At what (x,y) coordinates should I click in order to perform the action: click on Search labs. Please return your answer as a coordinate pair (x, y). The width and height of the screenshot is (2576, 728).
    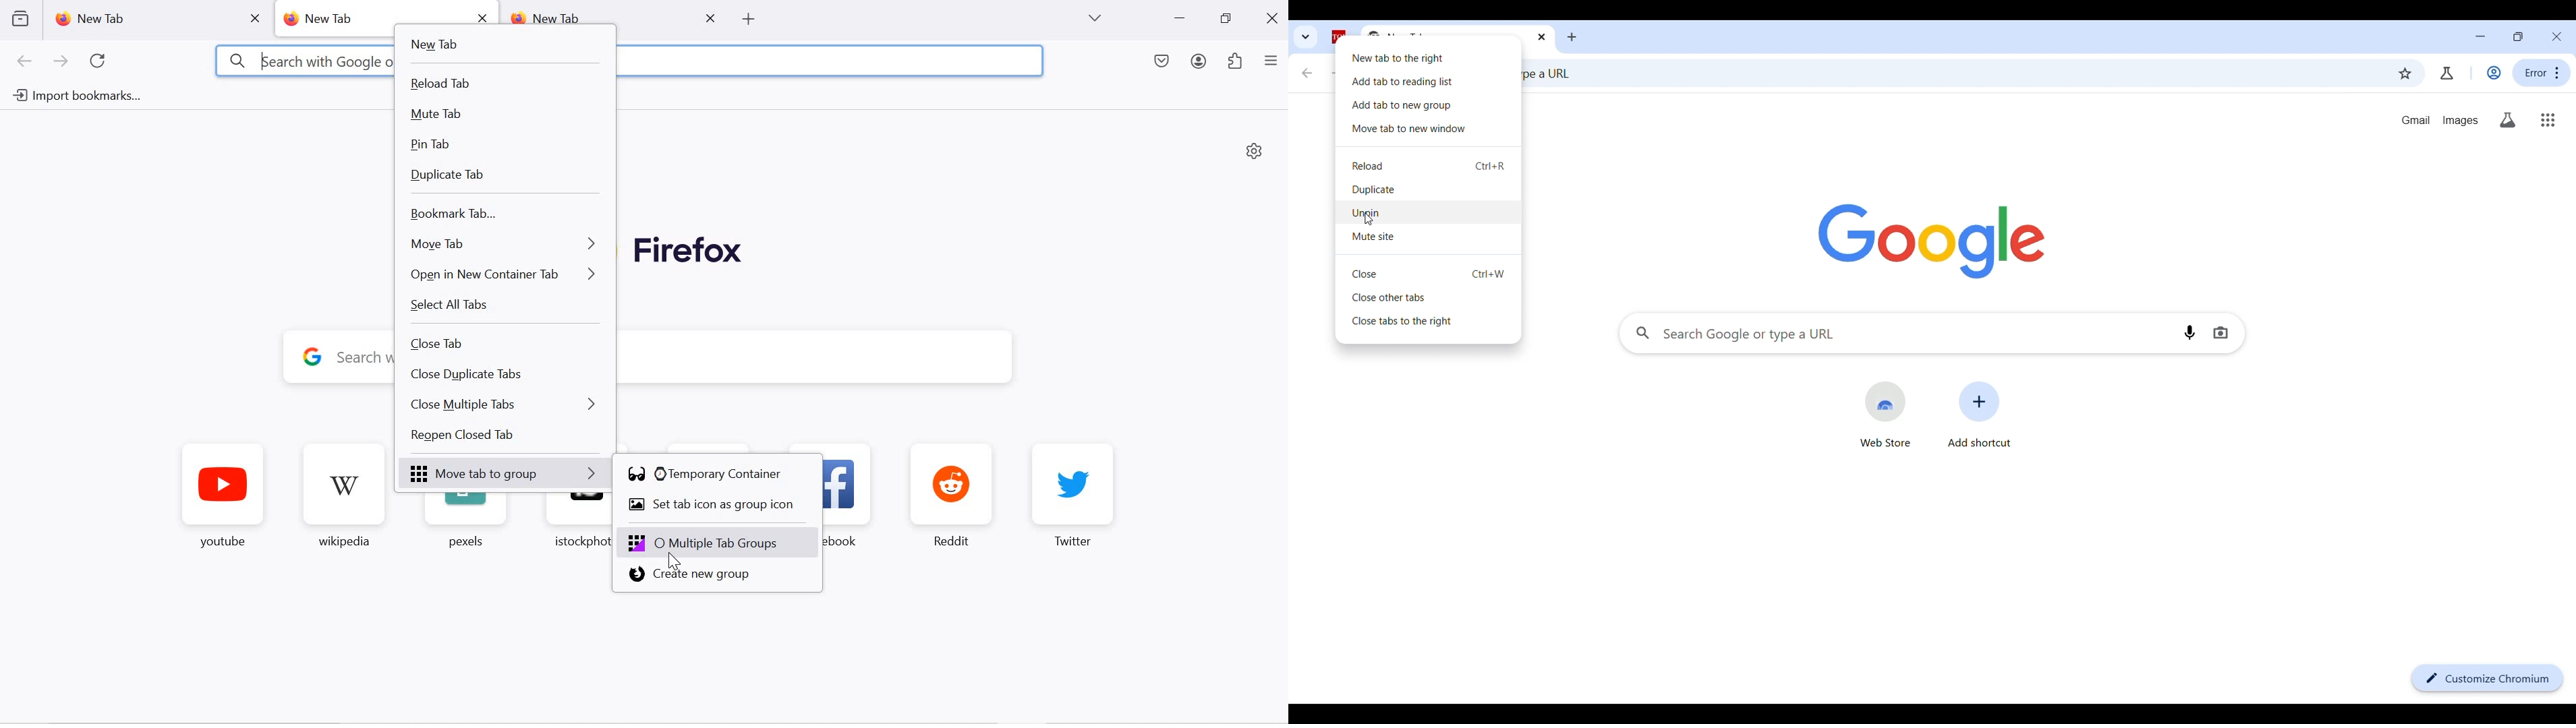
    Looking at the image, I should click on (2508, 120).